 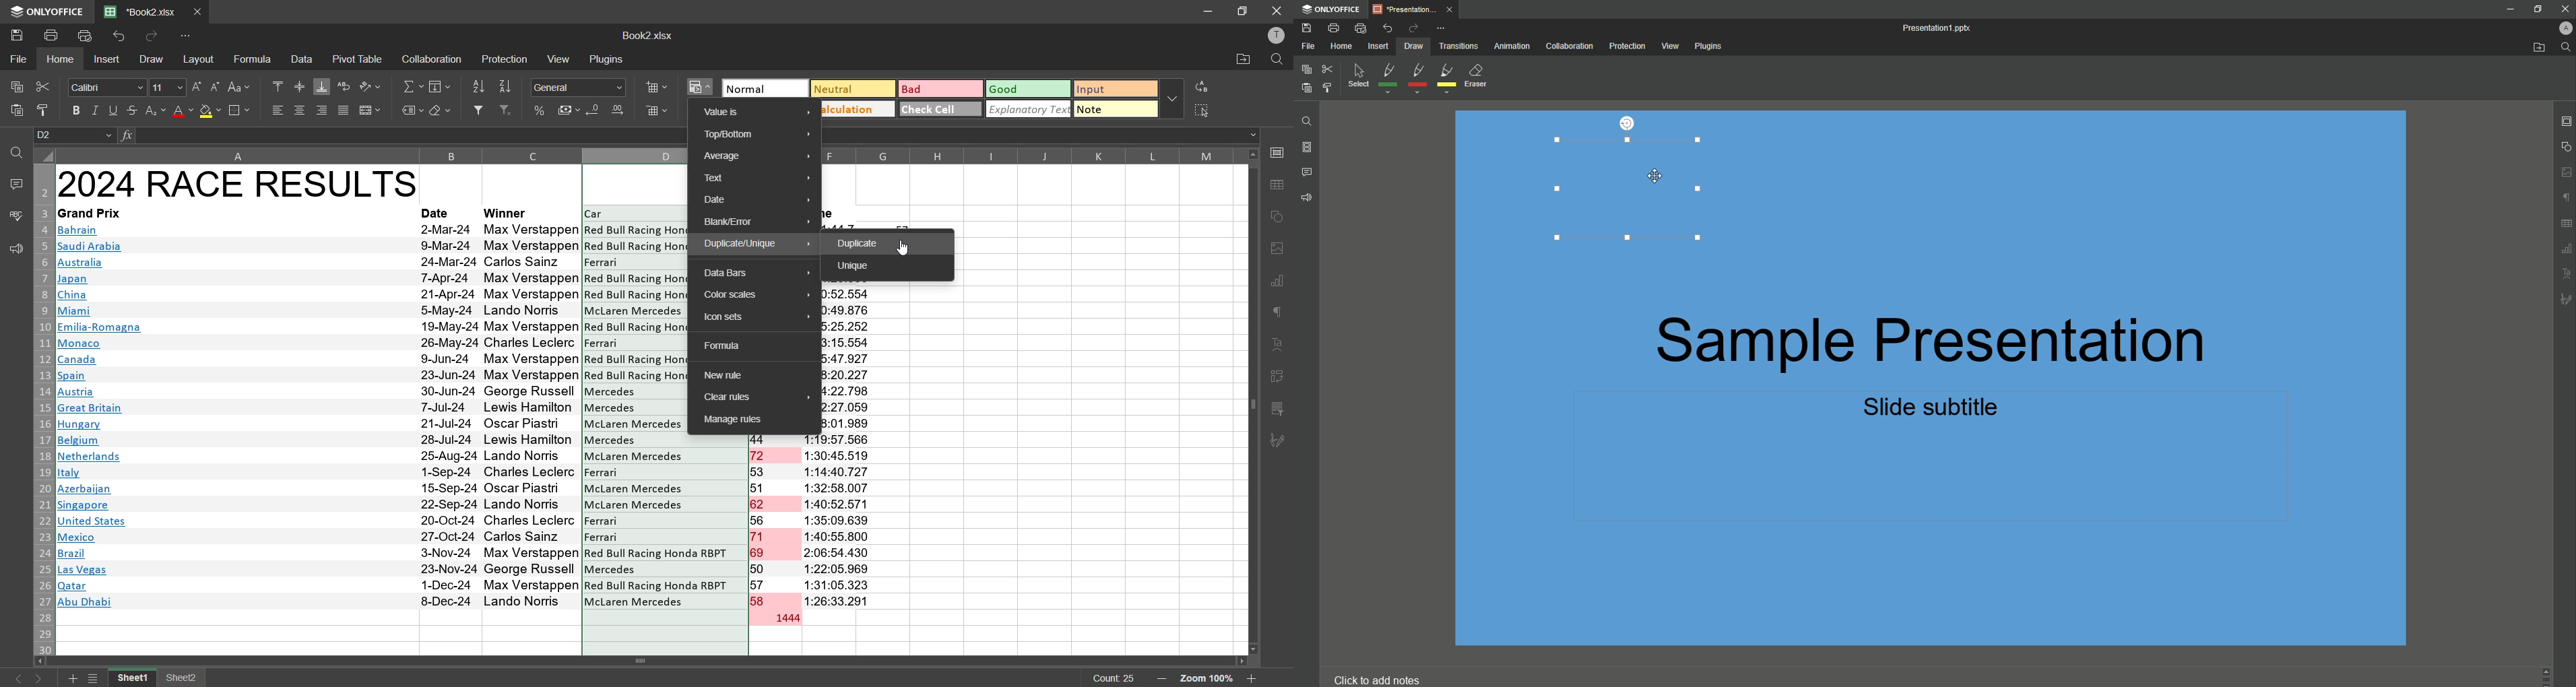 What do you see at coordinates (373, 155) in the screenshot?
I see `column names` at bounding box center [373, 155].